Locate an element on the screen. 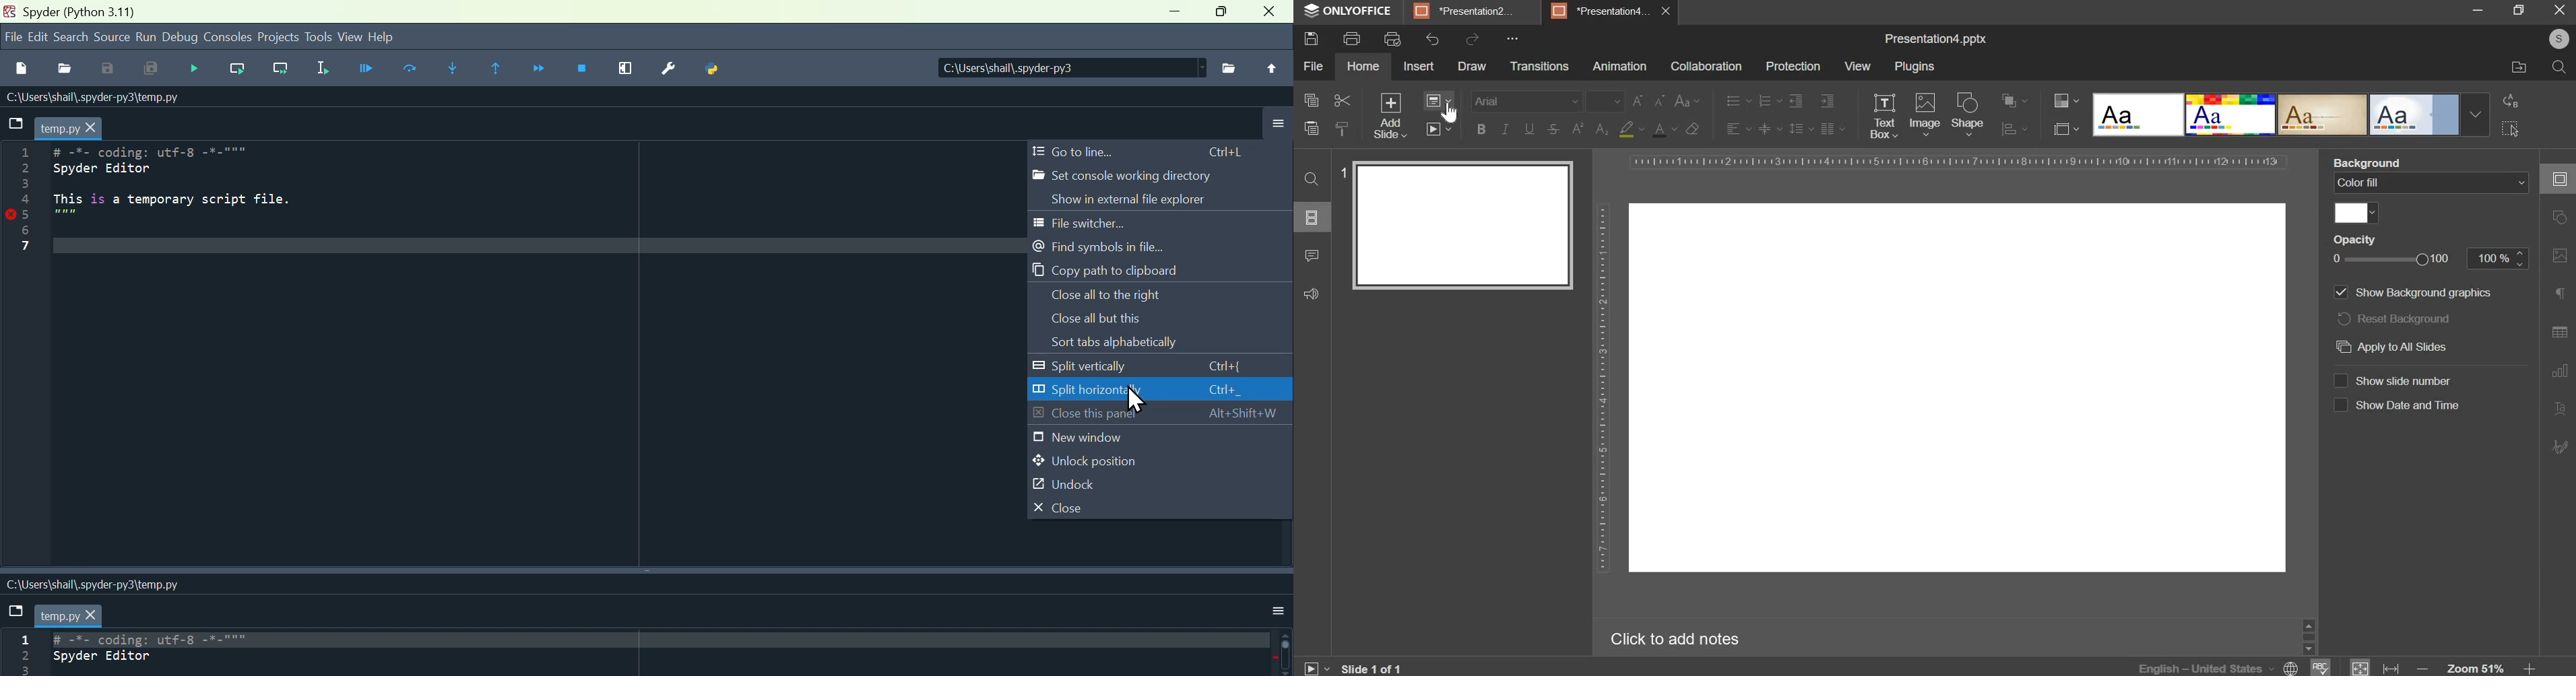 The width and height of the screenshot is (2576, 700). Python bath manager is located at coordinates (715, 72).